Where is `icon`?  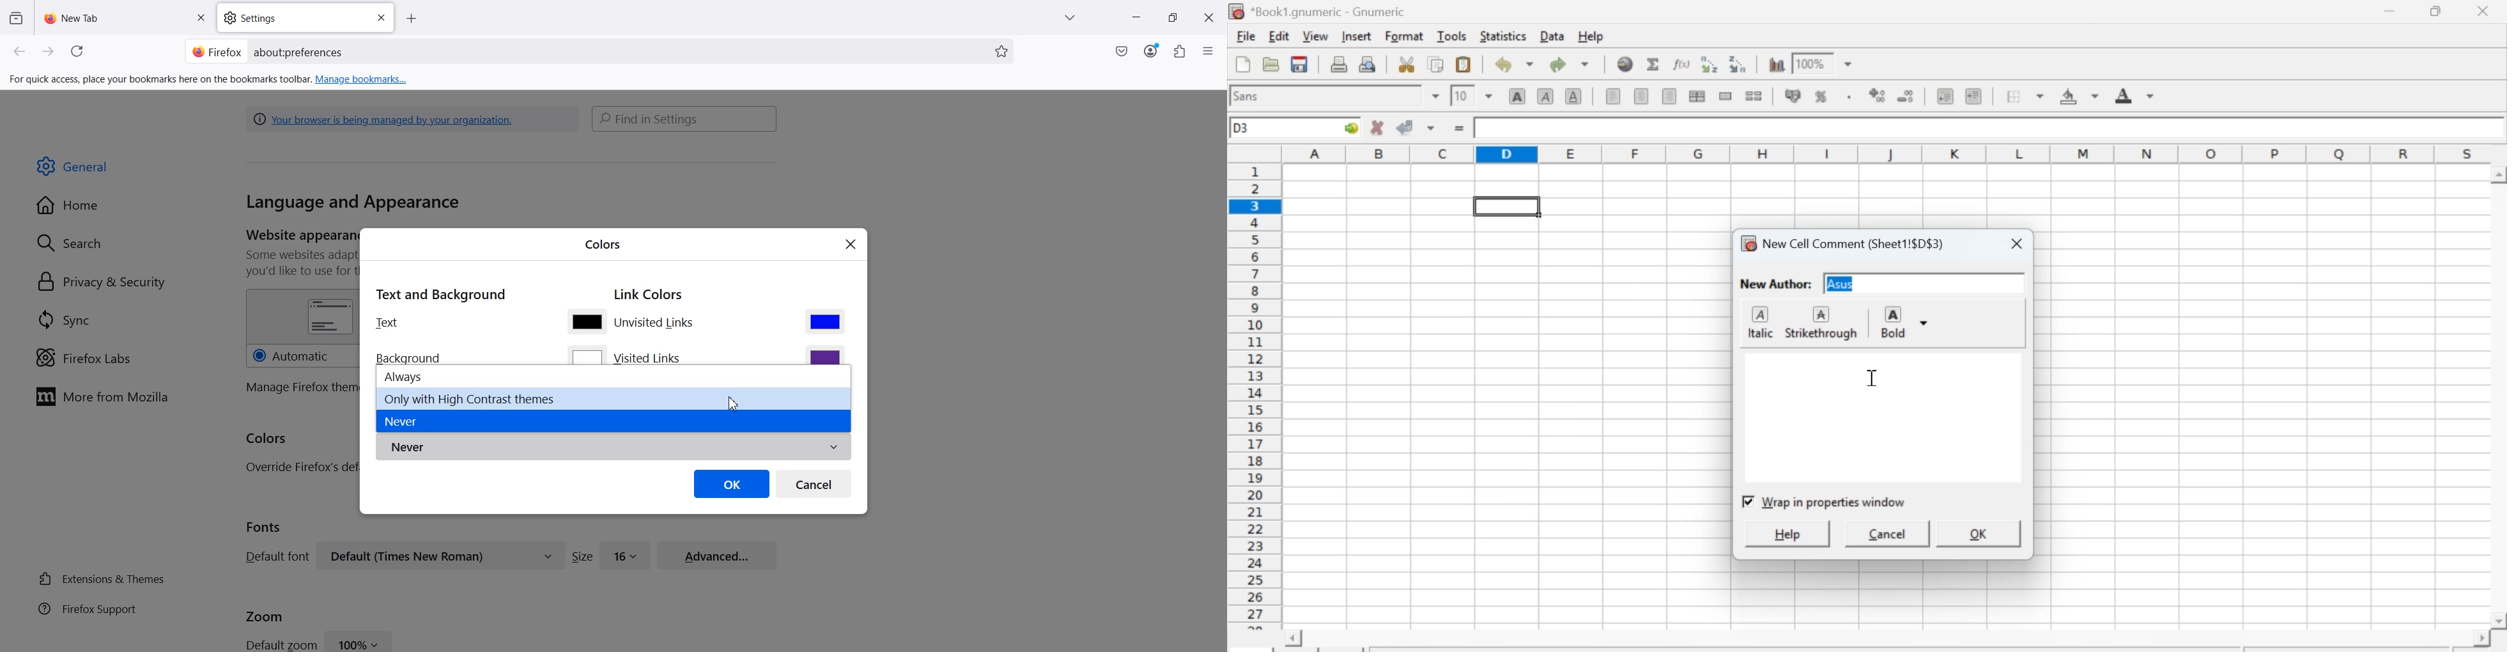
icon is located at coordinates (1749, 244).